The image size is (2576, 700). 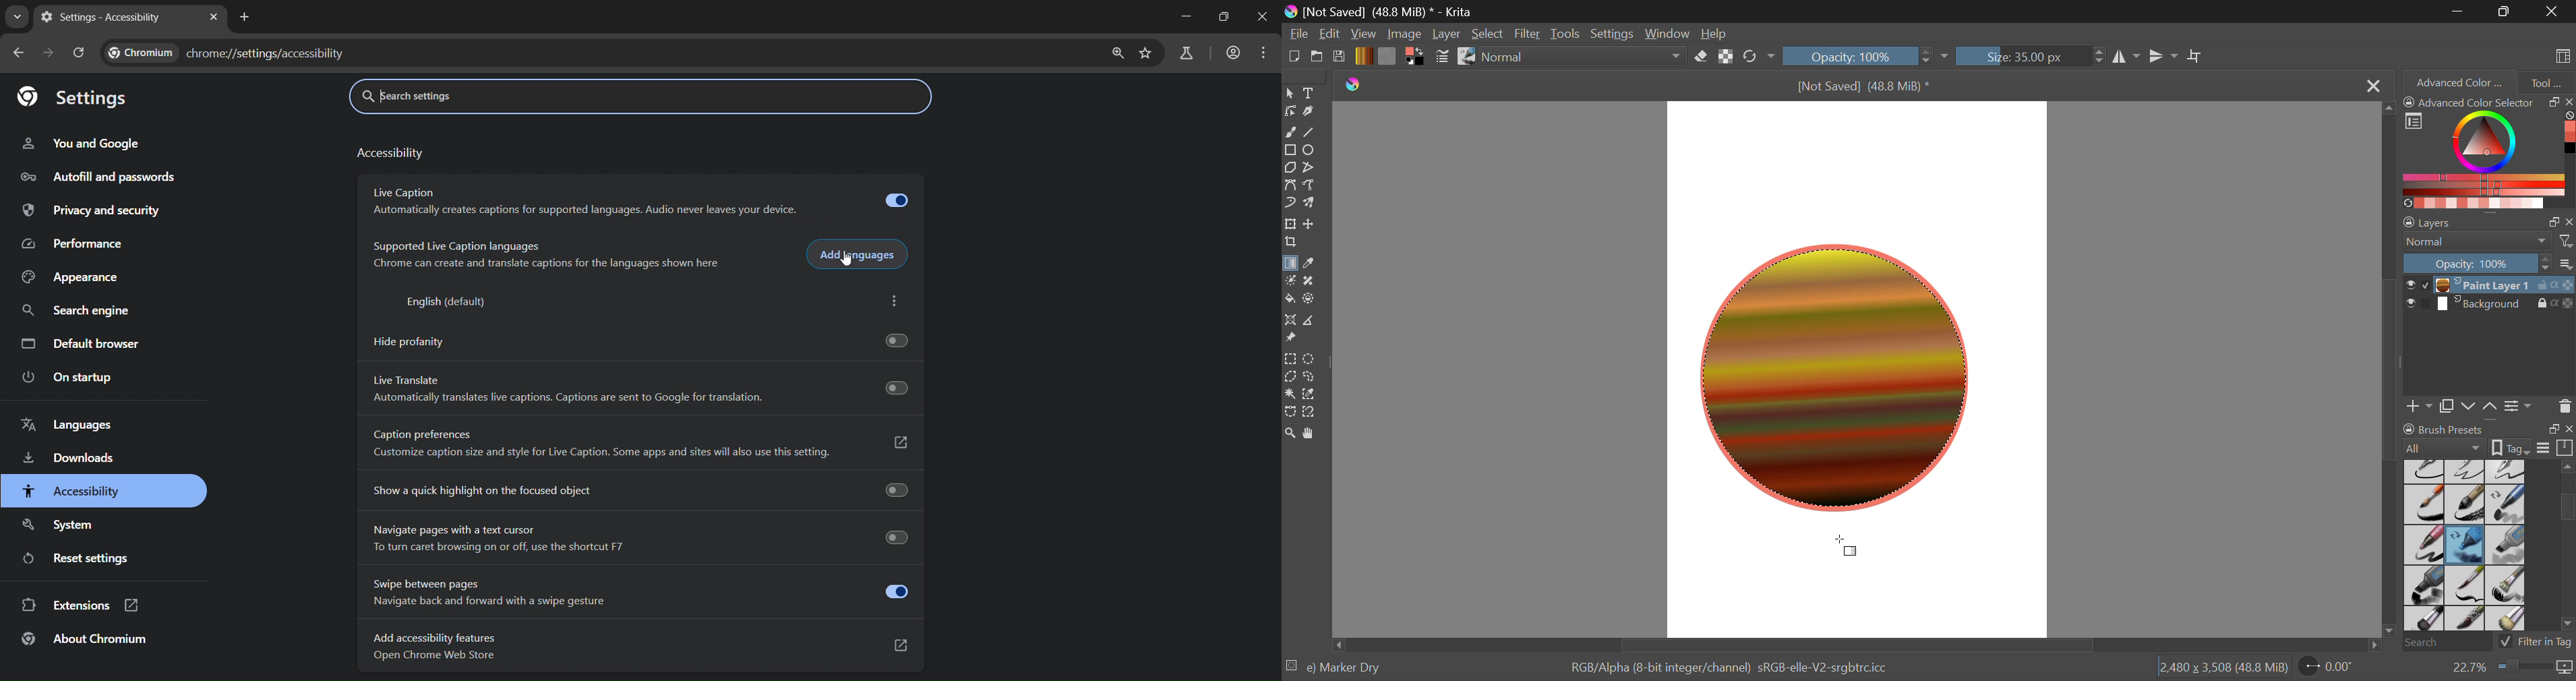 What do you see at coordinates (2488, 306) in the screenshot?
I see `Background Layer` at bounding box center [2488, 306].